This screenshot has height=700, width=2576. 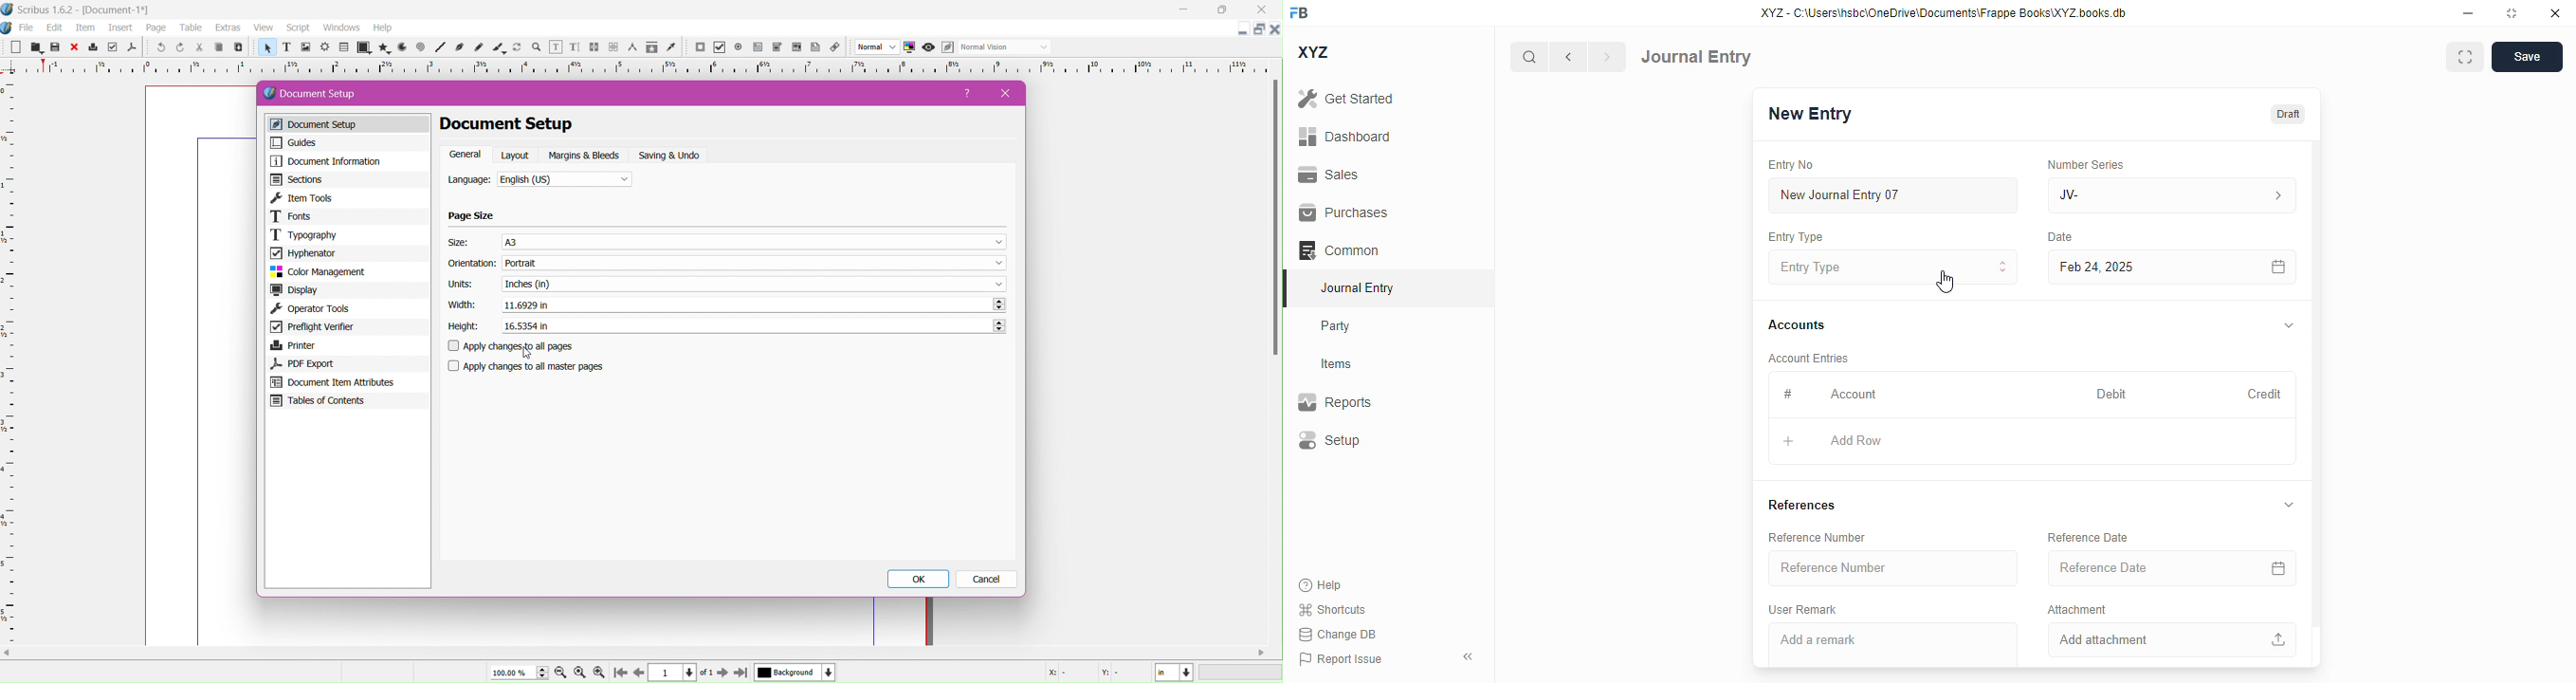 What do you see at coordinates (1274, 221) in the screenshot?
I see `Scroll` at bounding box center [1274, 221].